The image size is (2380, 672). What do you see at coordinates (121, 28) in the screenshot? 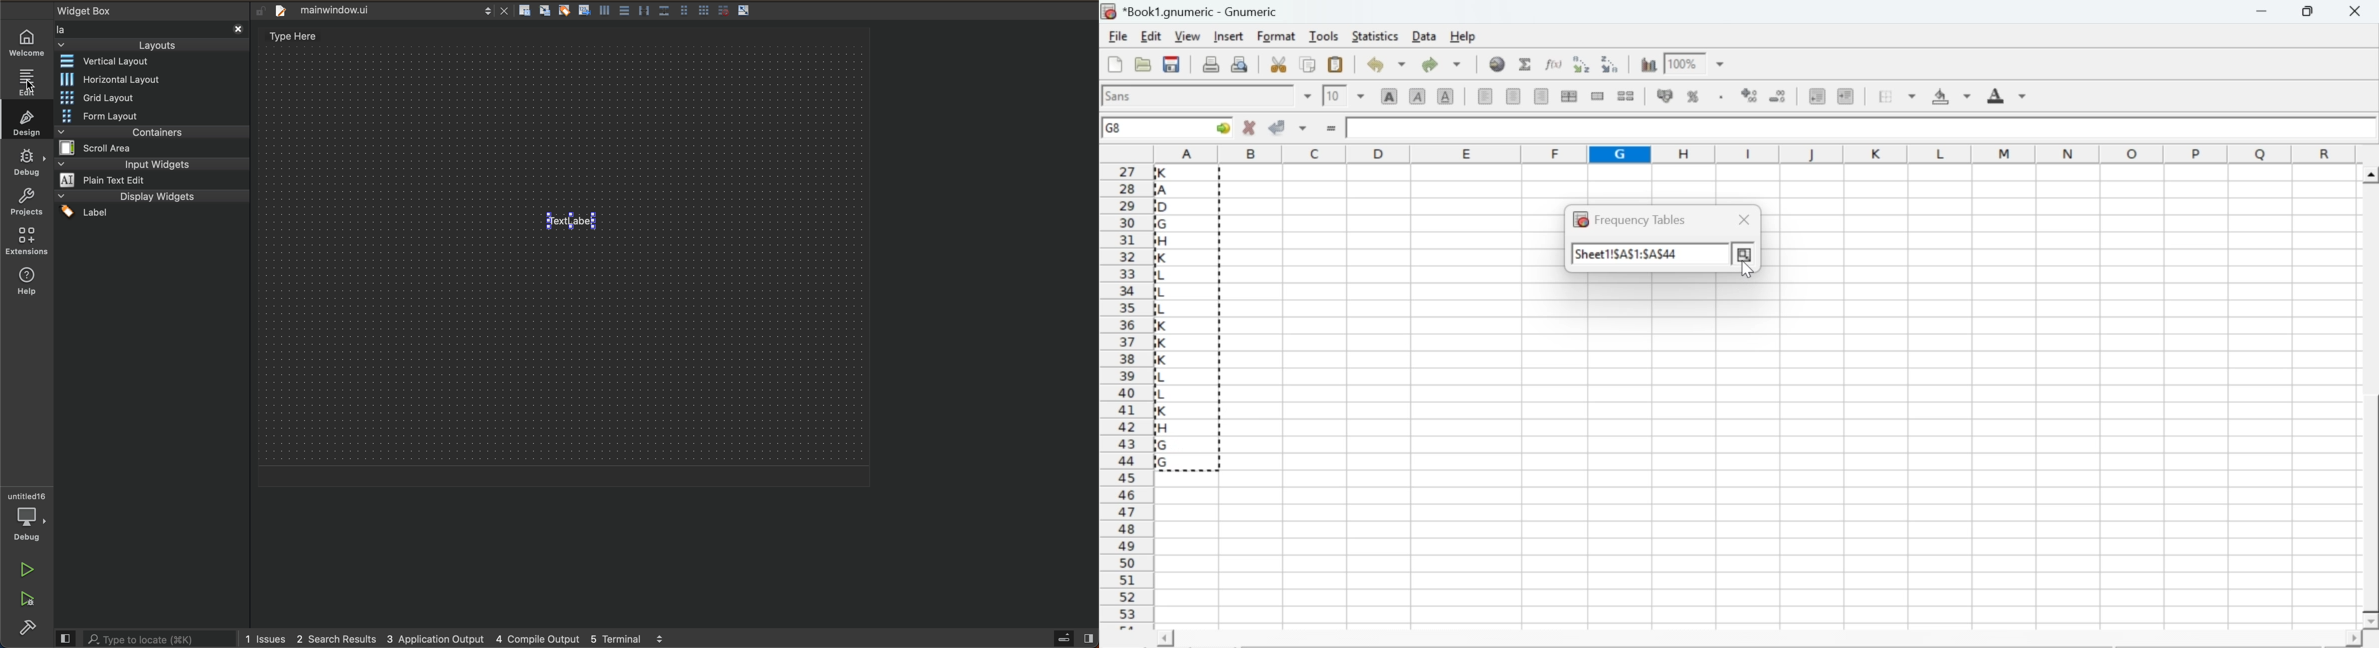
I see `Search` at bounding box center [121, 28].